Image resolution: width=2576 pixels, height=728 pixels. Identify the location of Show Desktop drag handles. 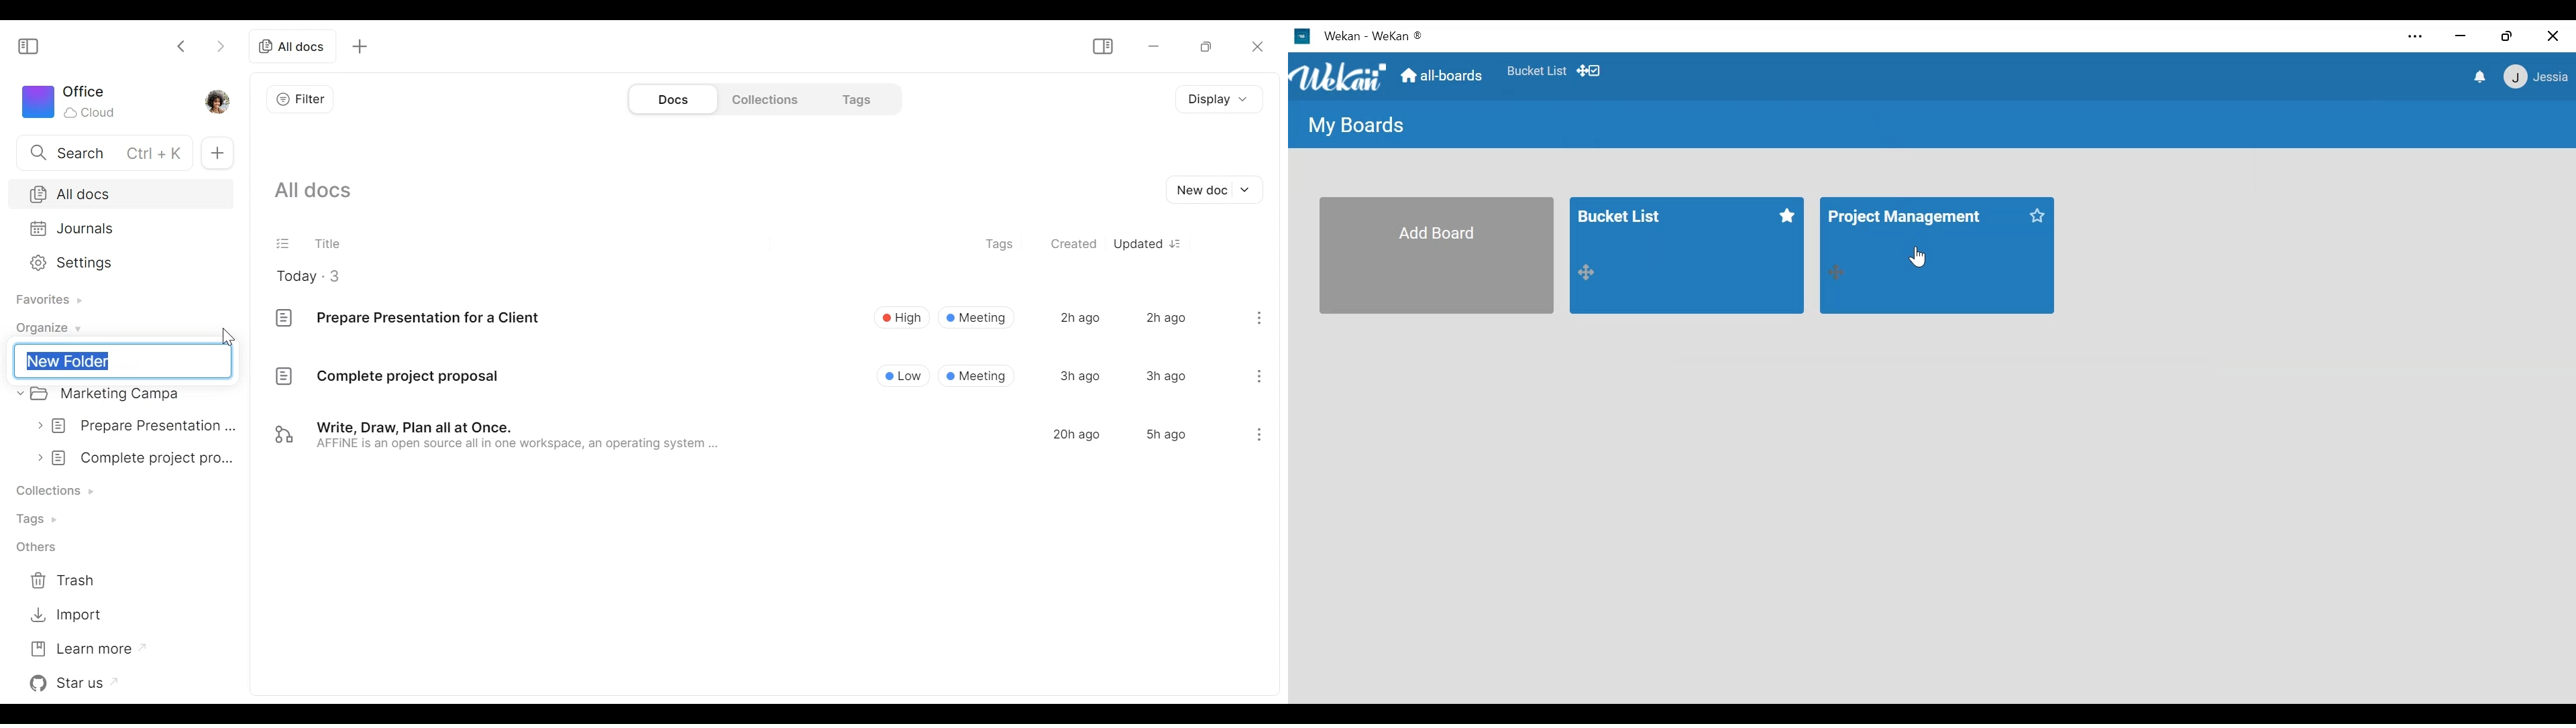
(1591, 71).